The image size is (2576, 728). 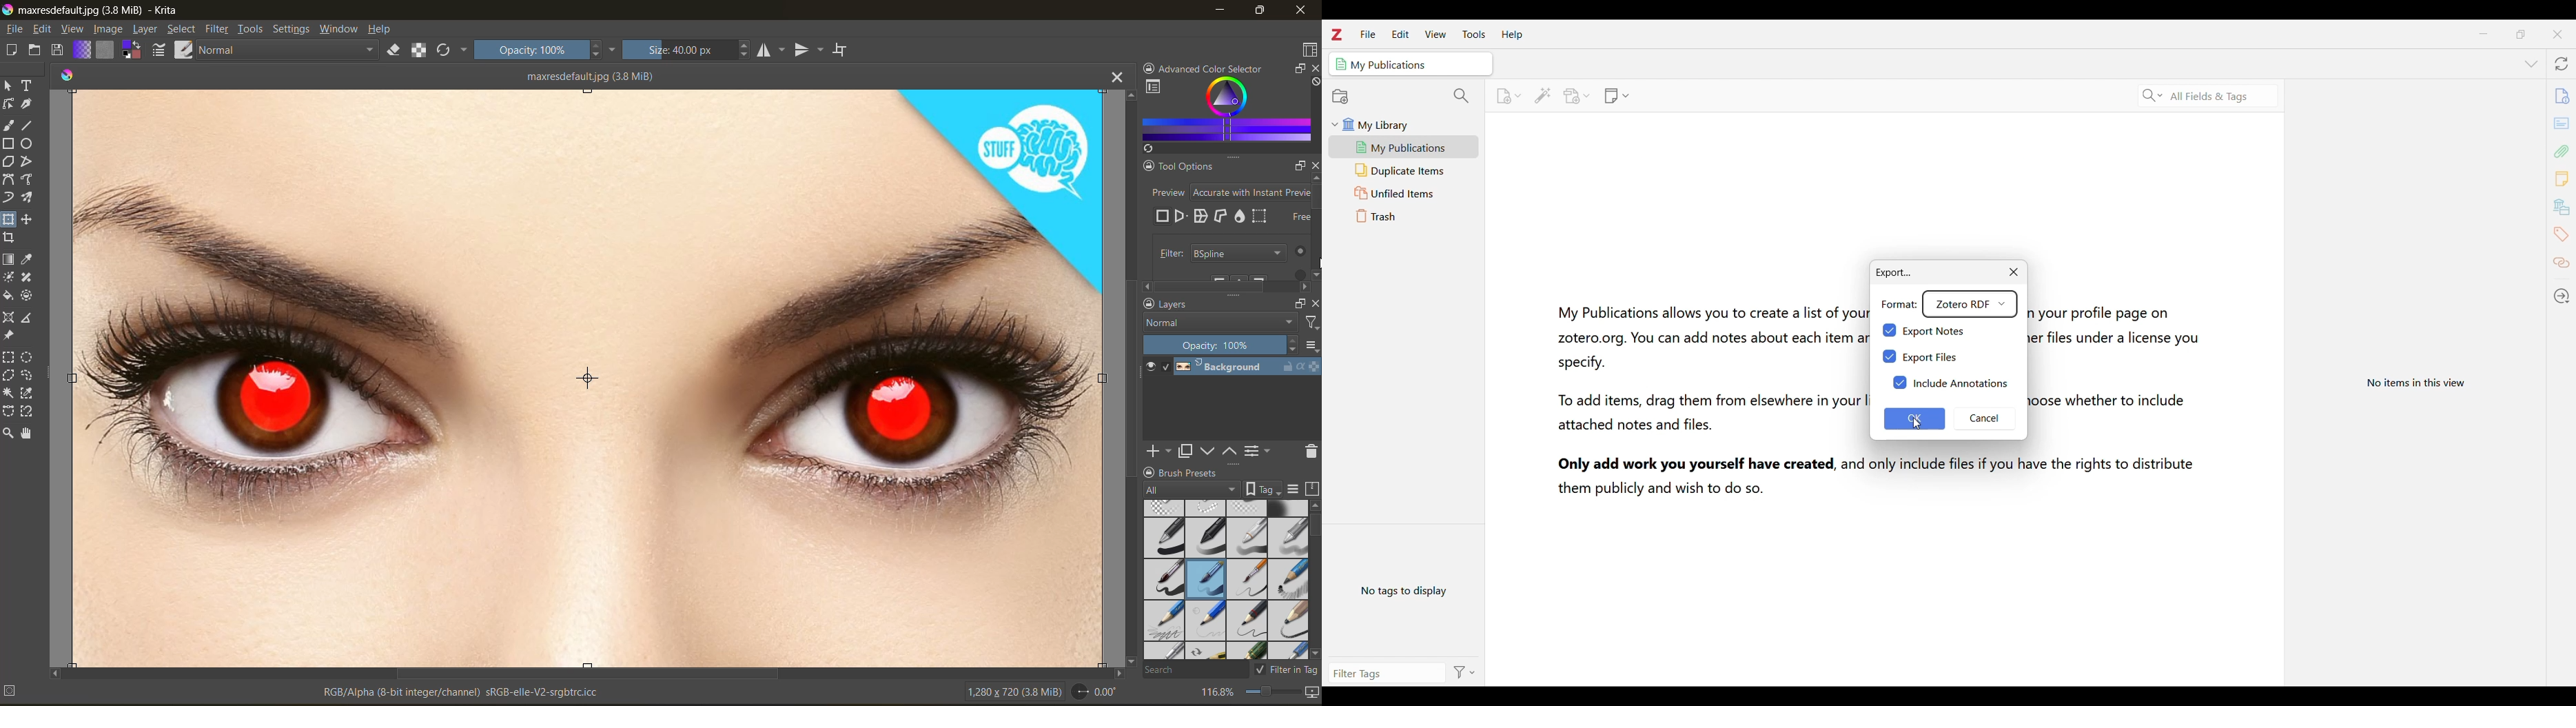 What do you see at coordinates (1226, 580) in the screenshot?
I see `brush presets` at bounding box center [1226, 580].